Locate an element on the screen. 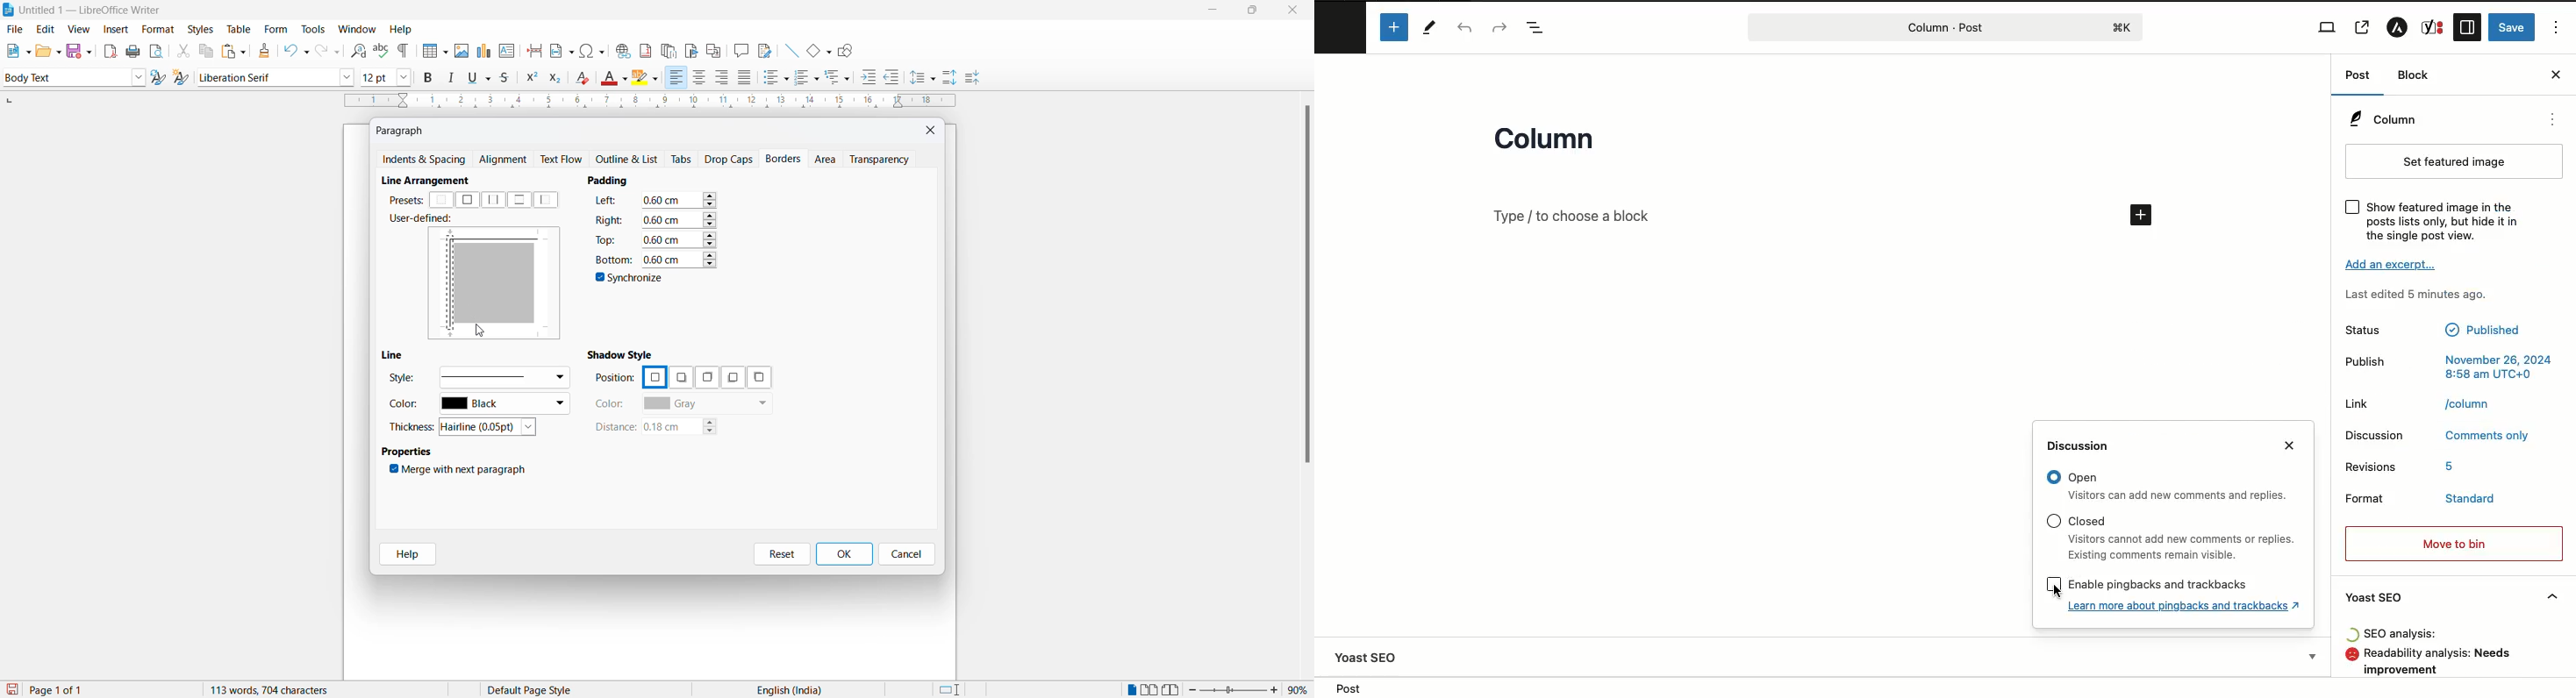 The width and height of the screenshot is (2576, 700). position options is located at coordinates (654, 376).